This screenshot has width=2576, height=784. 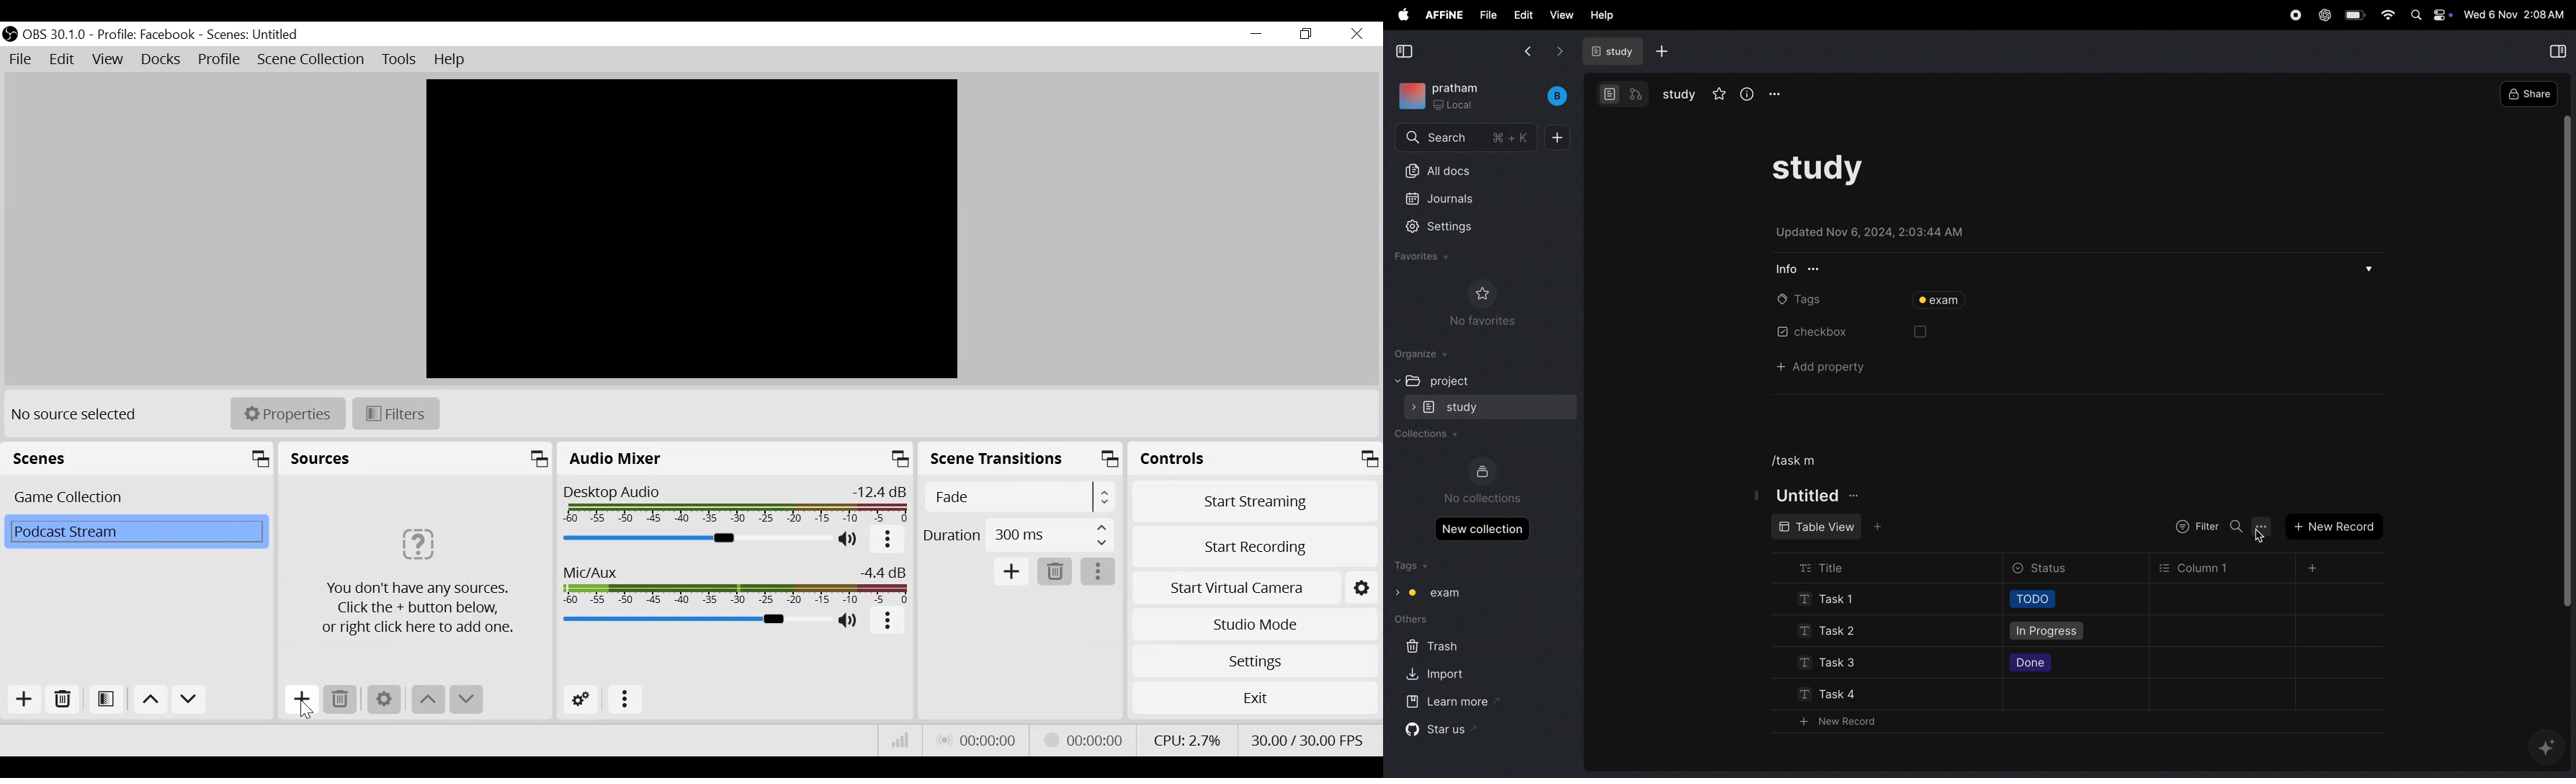 I want to click on new record, so click(x=1834, y=722).